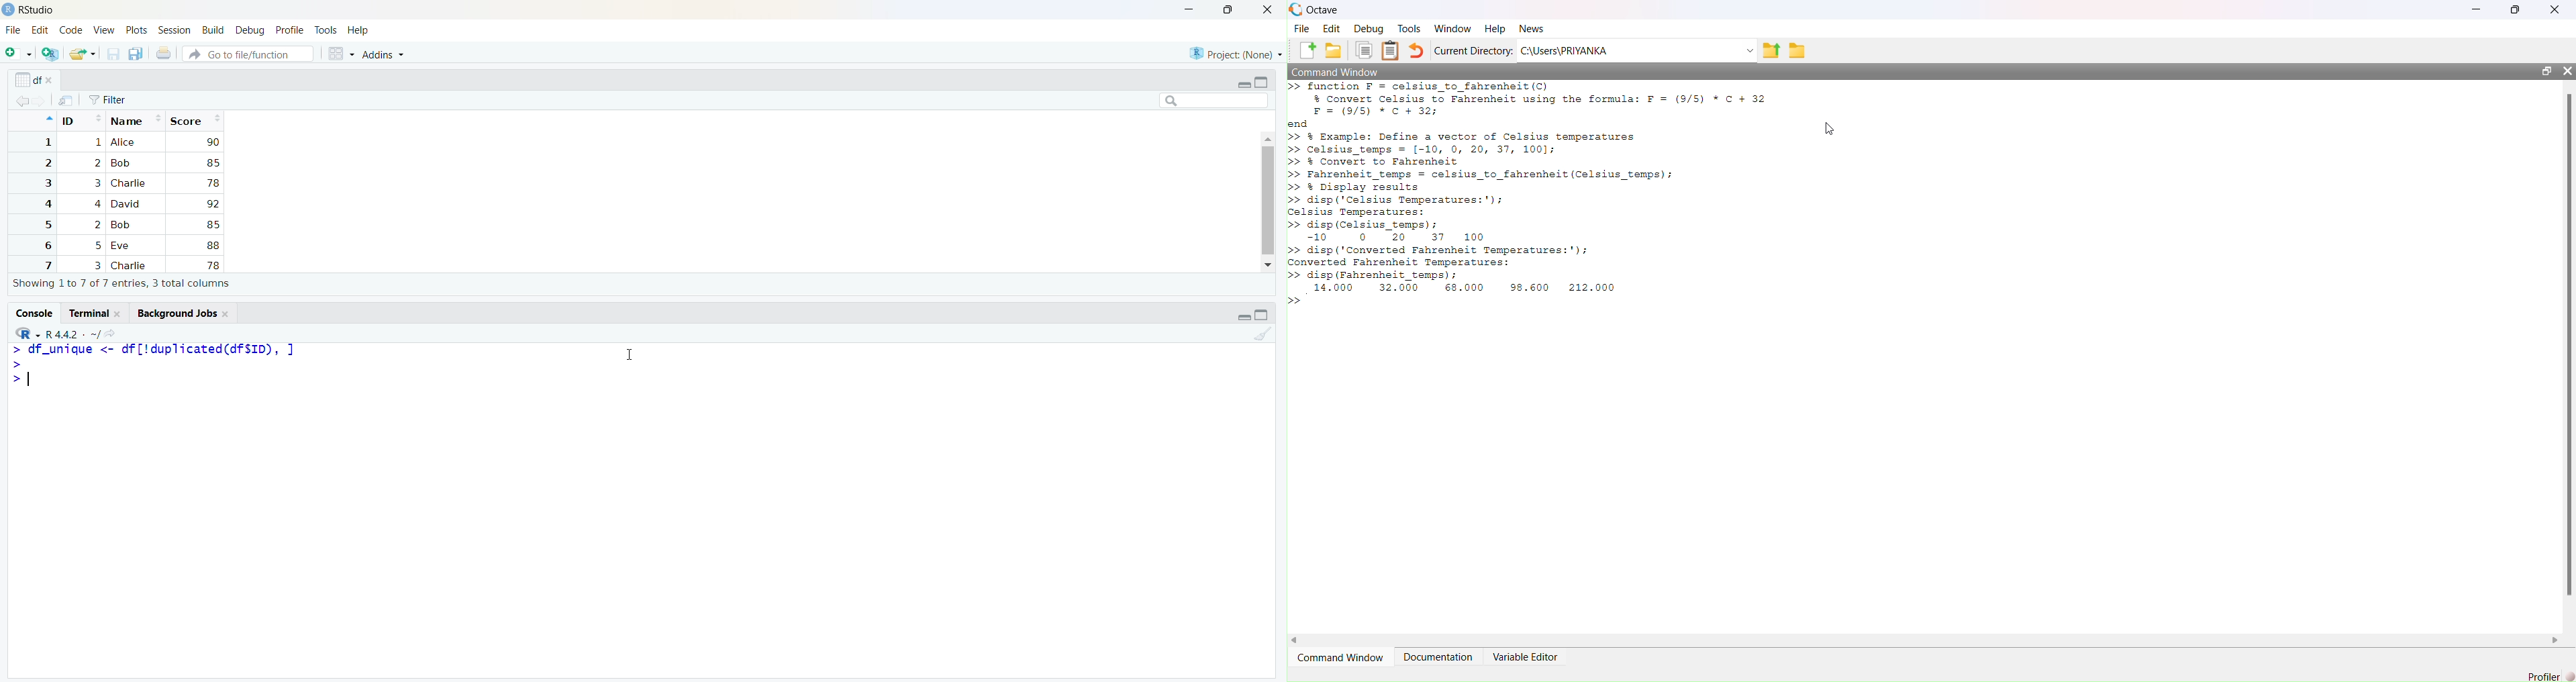 The height and width of the screenshot is (700, 2576). I want to click on 6, so click(46, 245).